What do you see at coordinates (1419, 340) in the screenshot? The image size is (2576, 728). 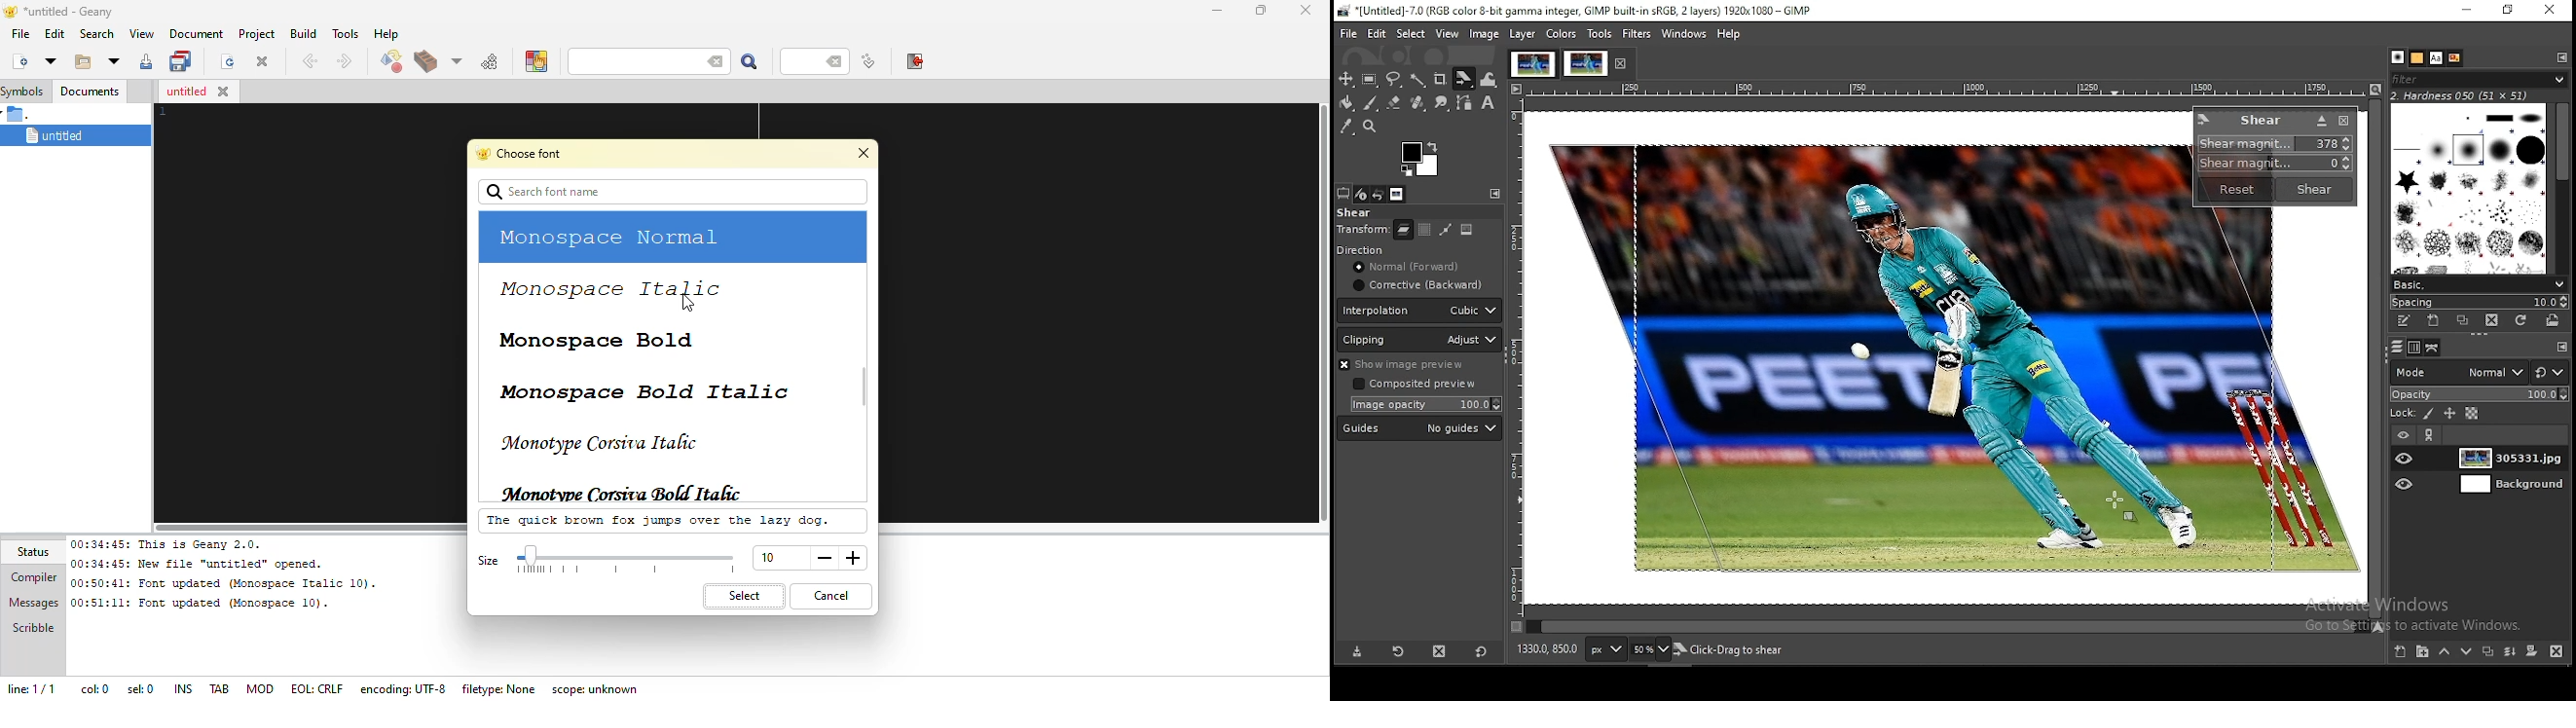 I see `clipping` at bounding box center [1419, 340].